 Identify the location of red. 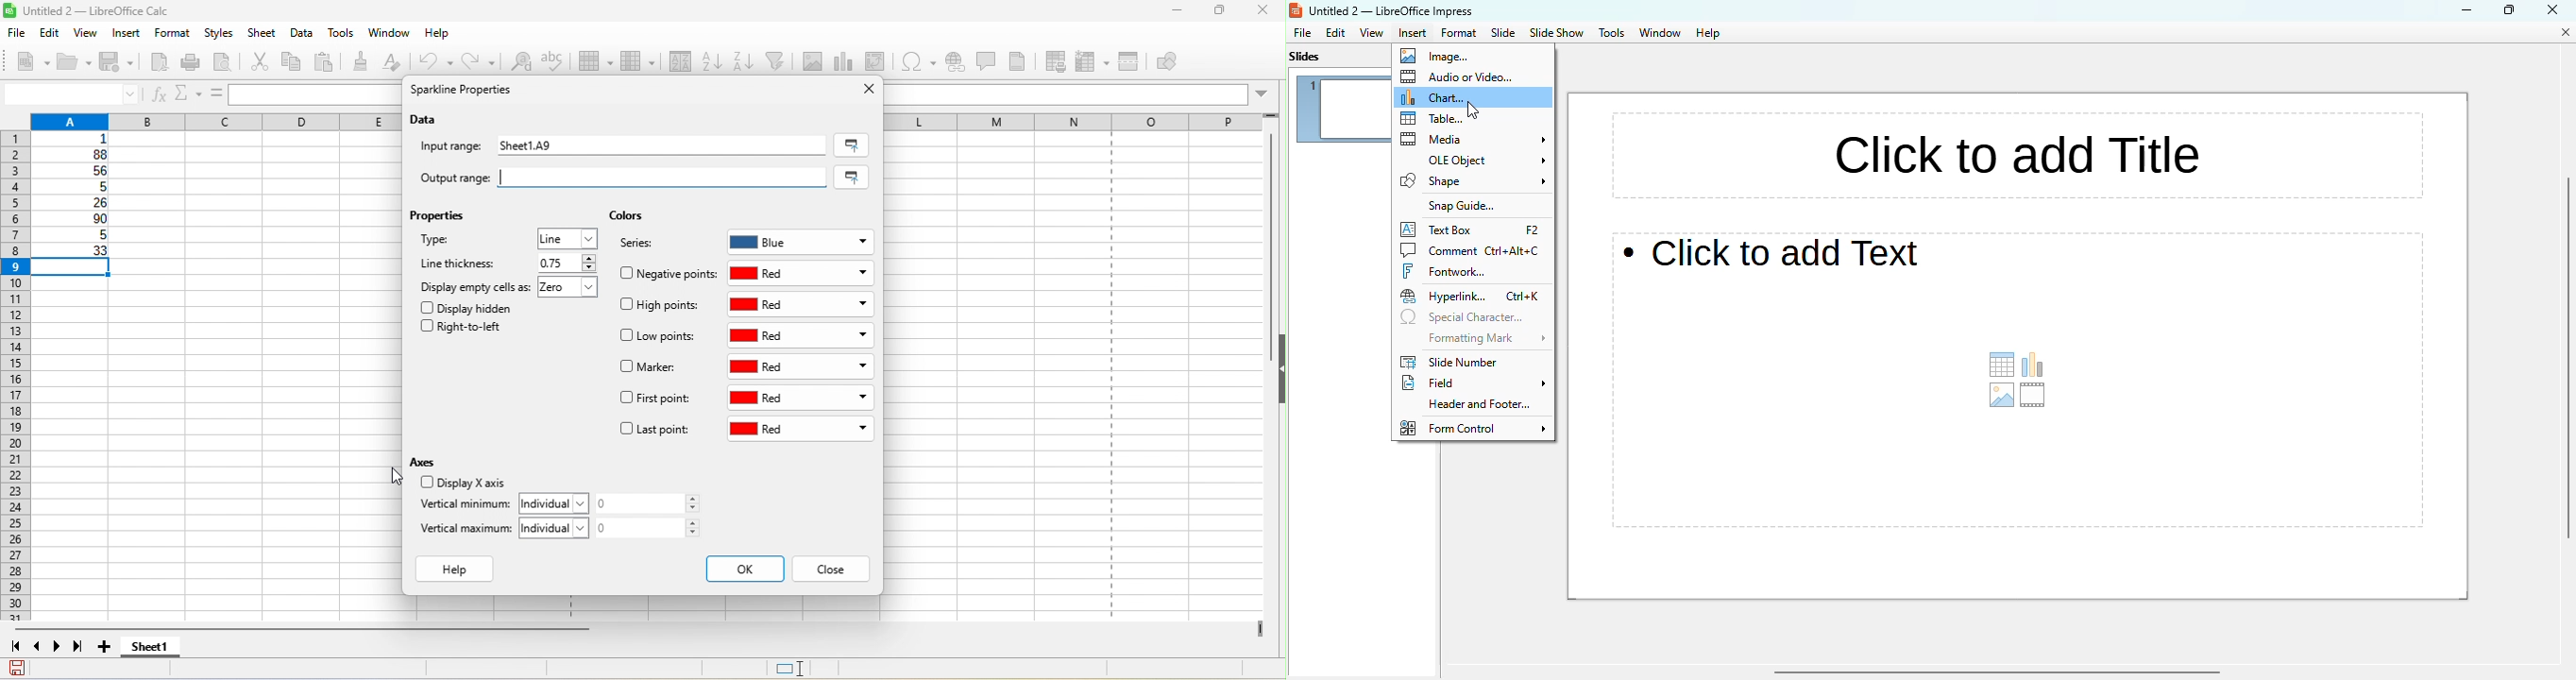
(803, 273).